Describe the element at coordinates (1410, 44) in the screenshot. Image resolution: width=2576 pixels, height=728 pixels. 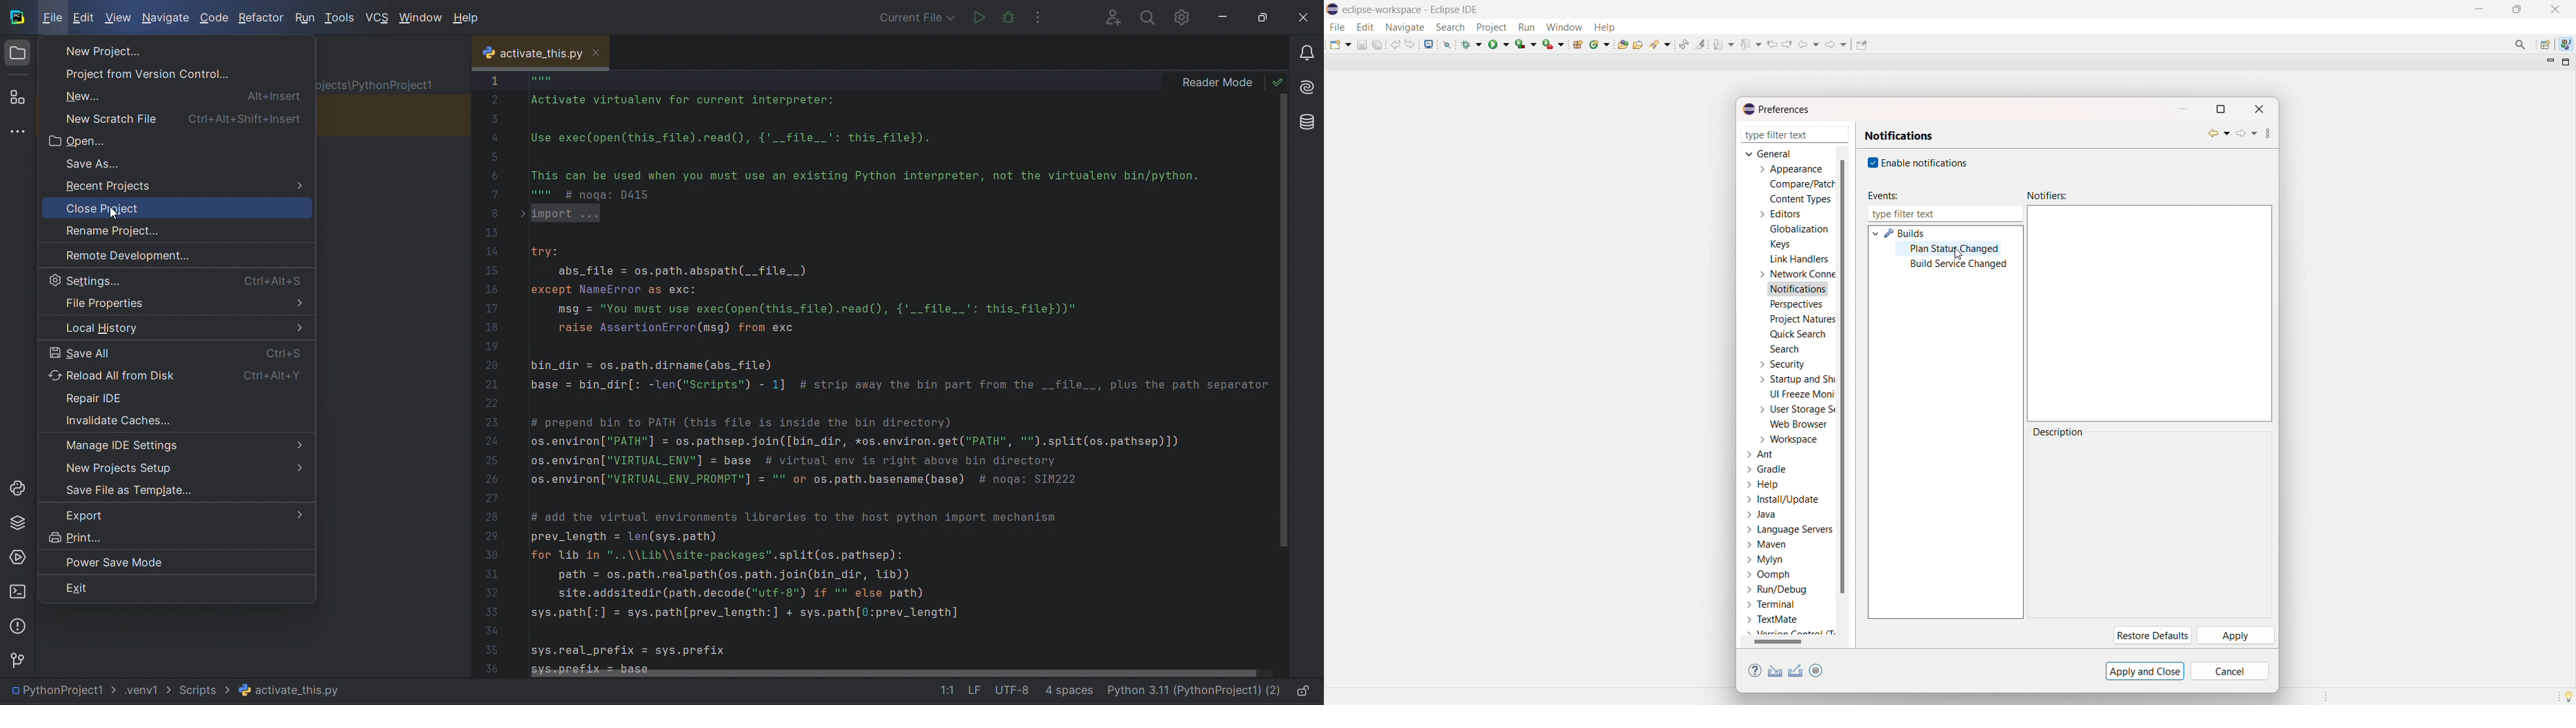
I see `redo` at that location.